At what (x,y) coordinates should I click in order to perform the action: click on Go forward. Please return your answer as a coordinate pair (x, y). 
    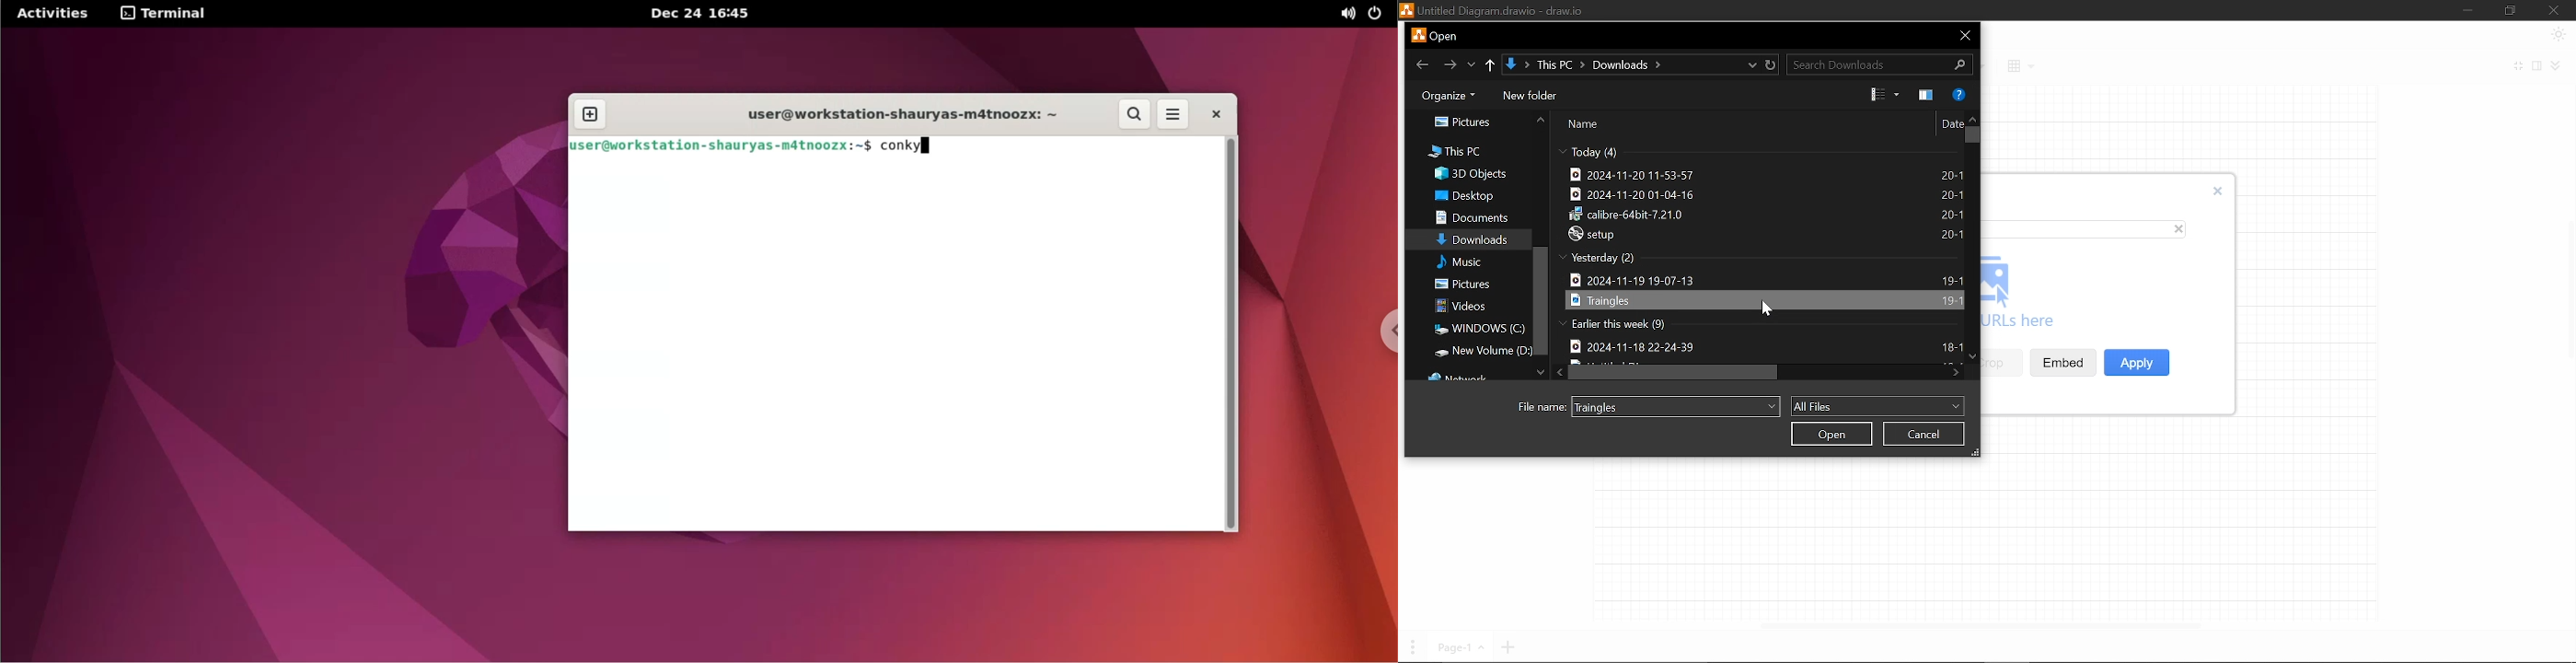
    Looking at the image, I should click on (1450, 64).